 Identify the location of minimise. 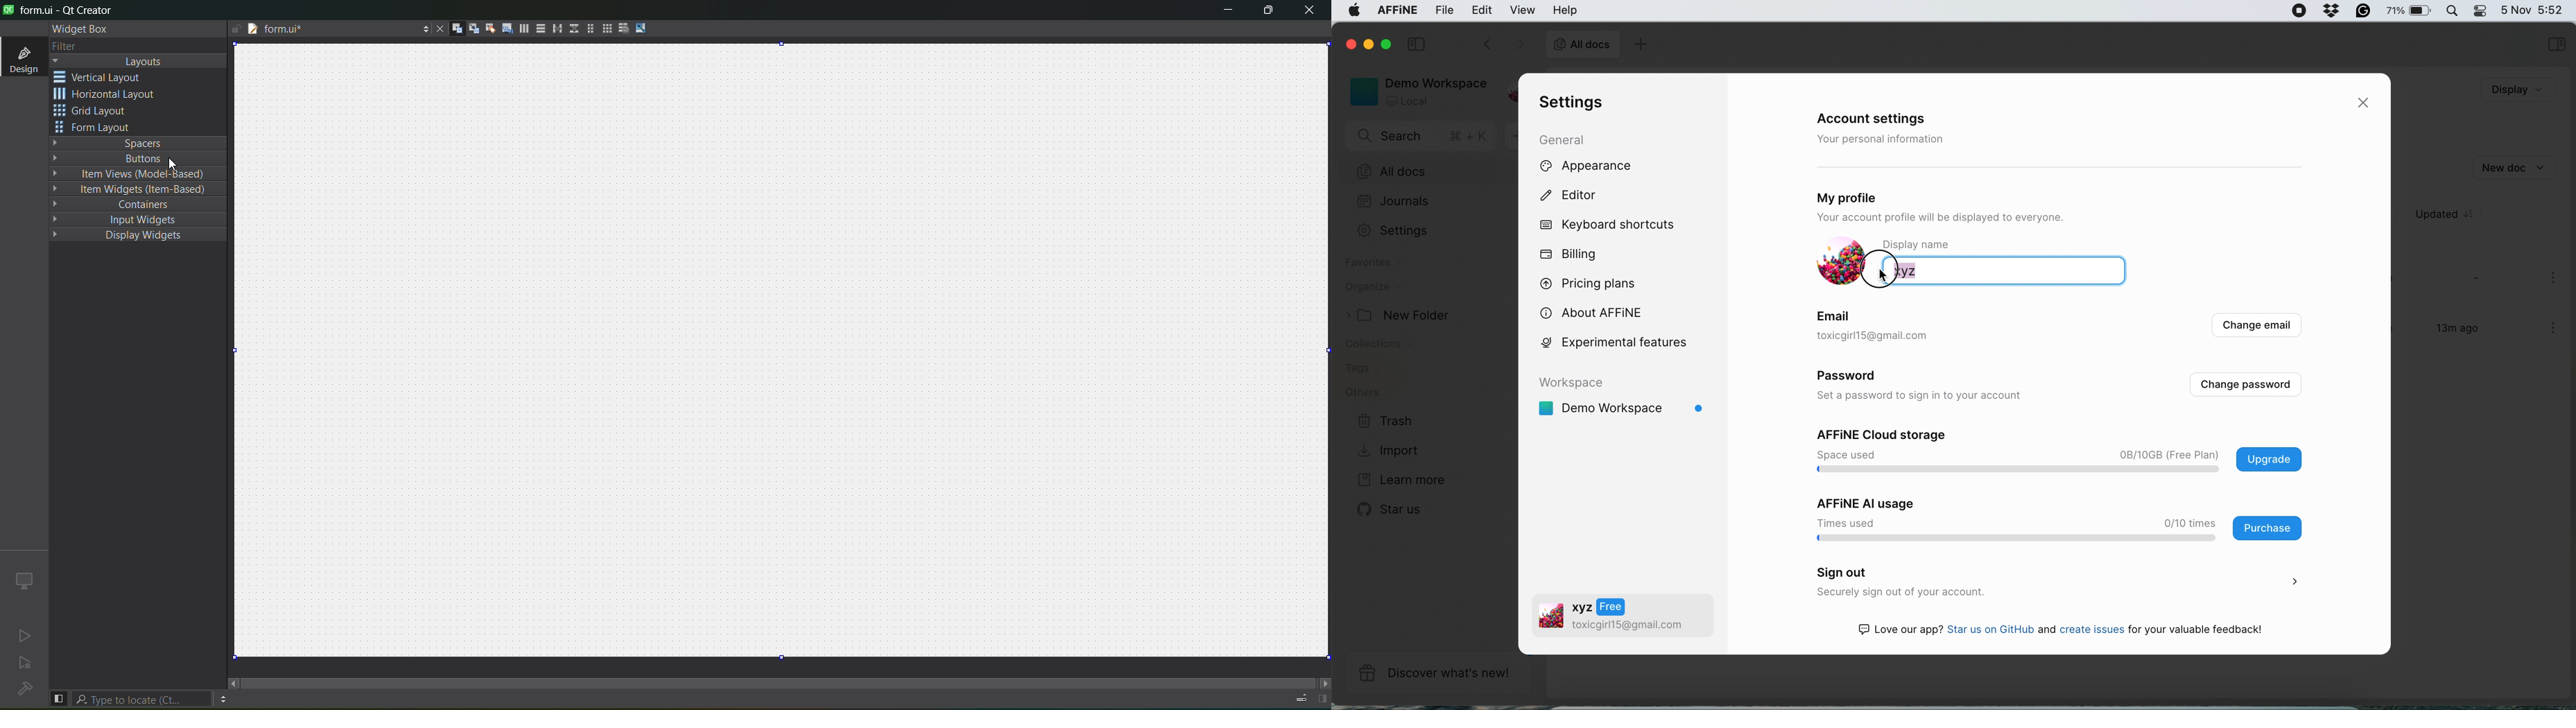
(1370, 45).